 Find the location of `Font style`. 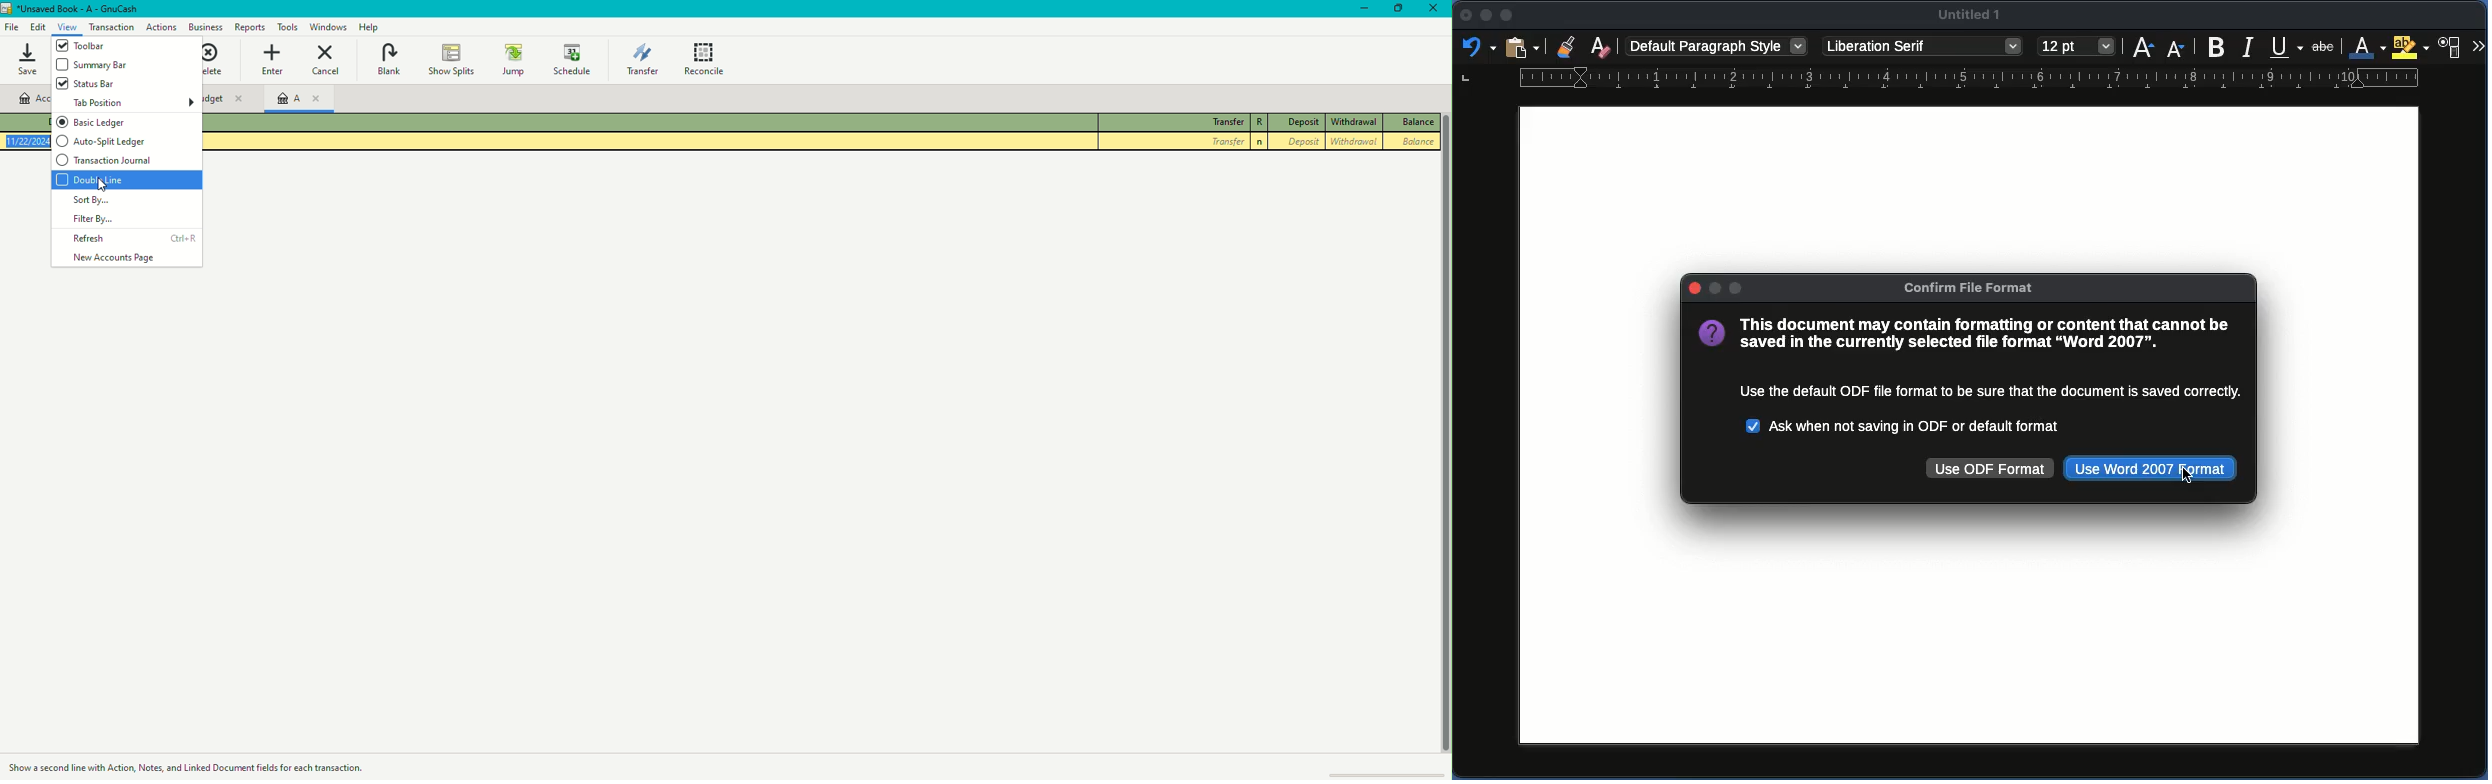

Font style is located at coordinates (1922, 47).